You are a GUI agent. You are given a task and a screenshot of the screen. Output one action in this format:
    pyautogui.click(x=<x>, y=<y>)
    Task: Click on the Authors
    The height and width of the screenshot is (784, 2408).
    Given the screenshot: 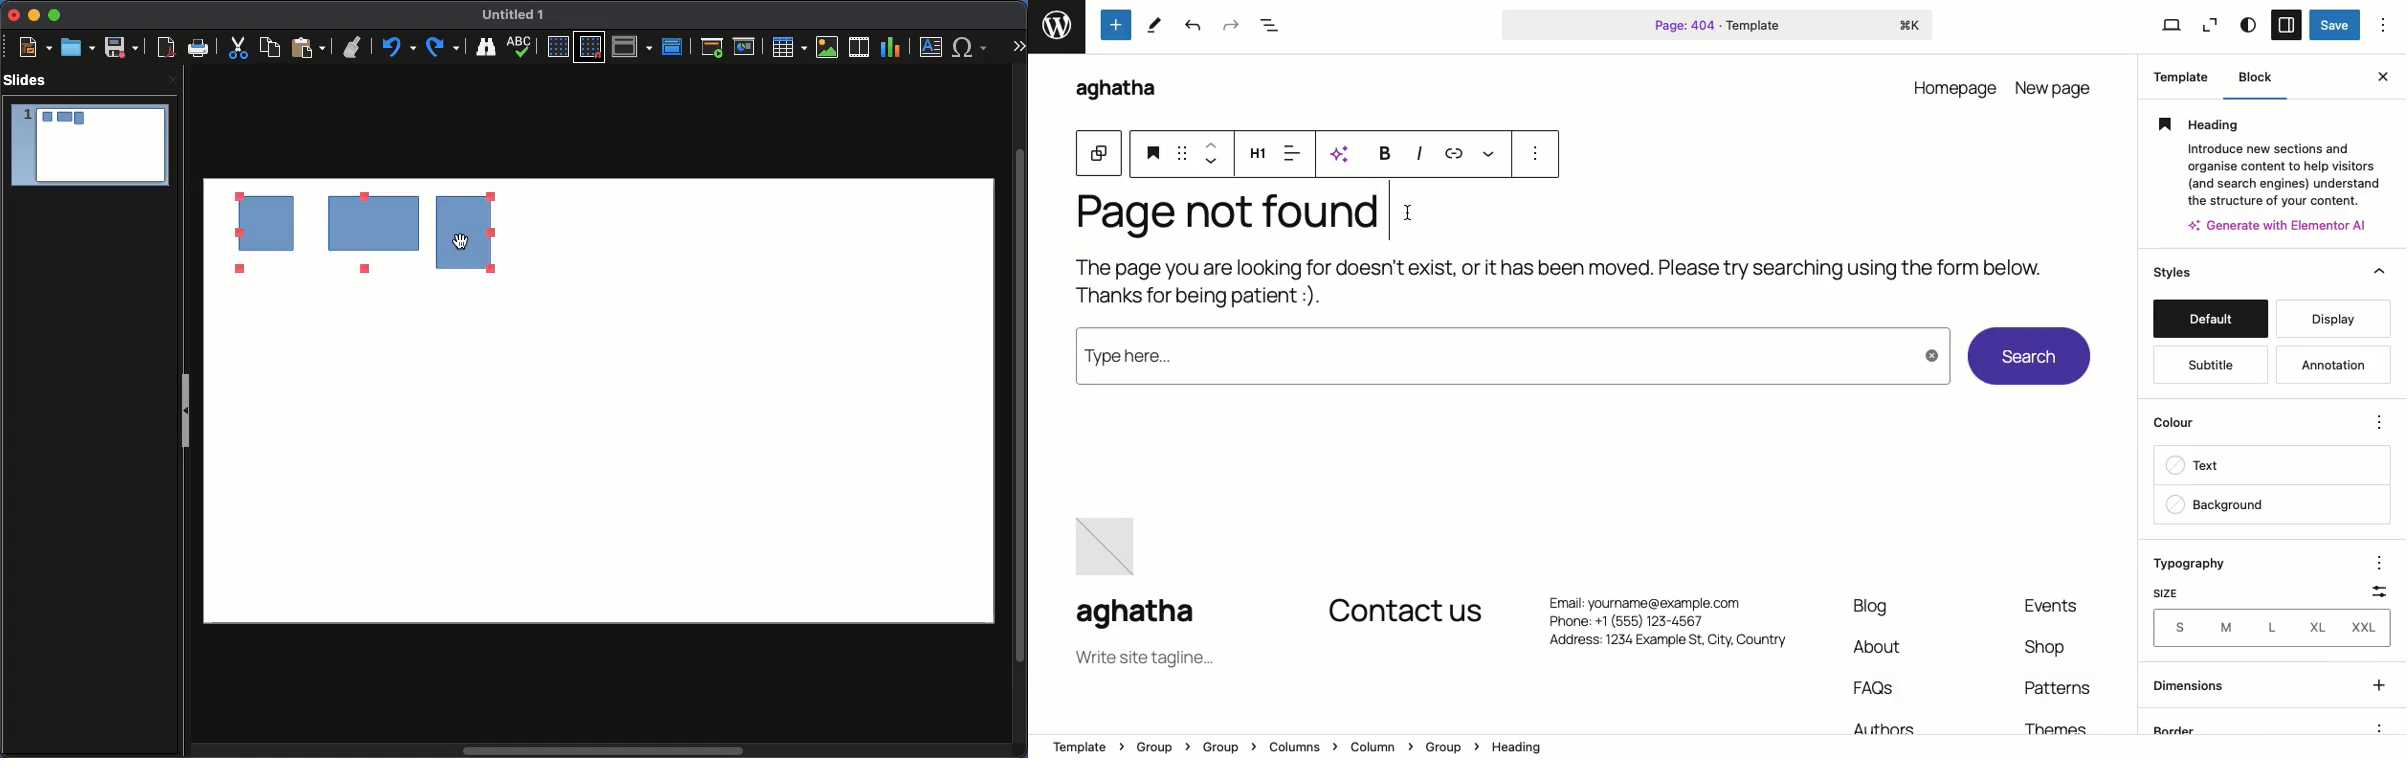 What is the action you would take?
    pyautogui.click(x=1879, y=725)
    